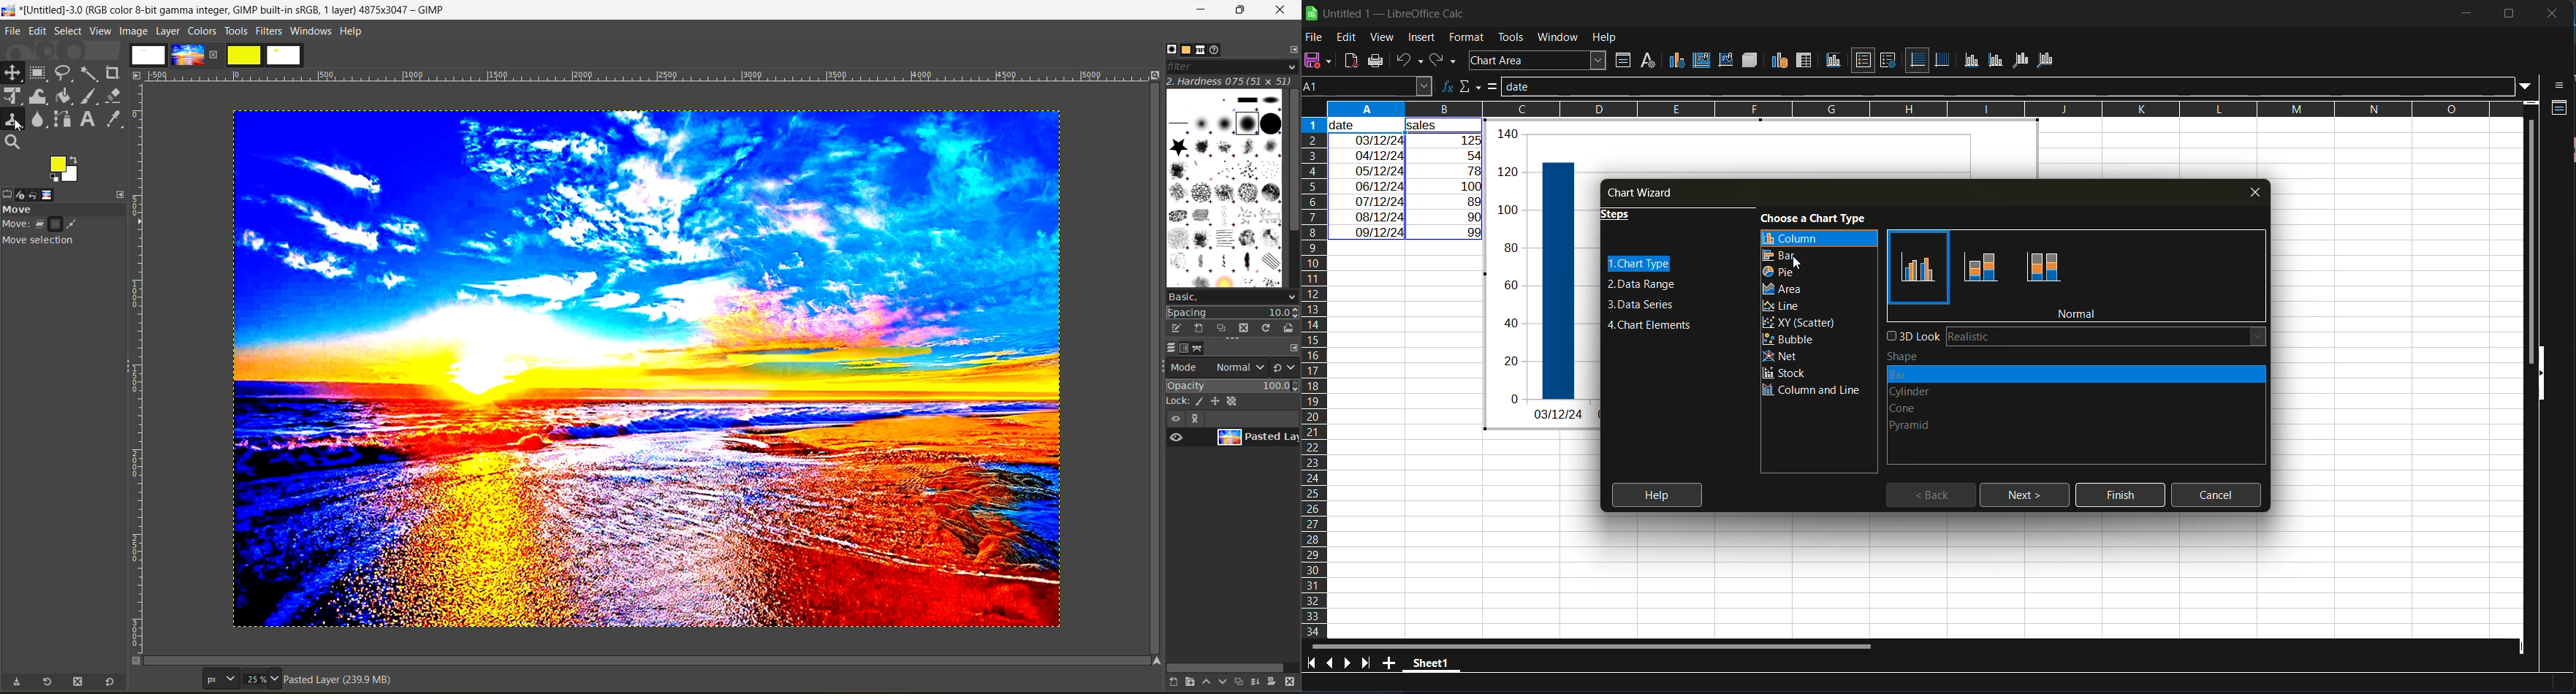 The height and width of the screenshot is (700, 2576). I want to click on erase, so click(114, 96).